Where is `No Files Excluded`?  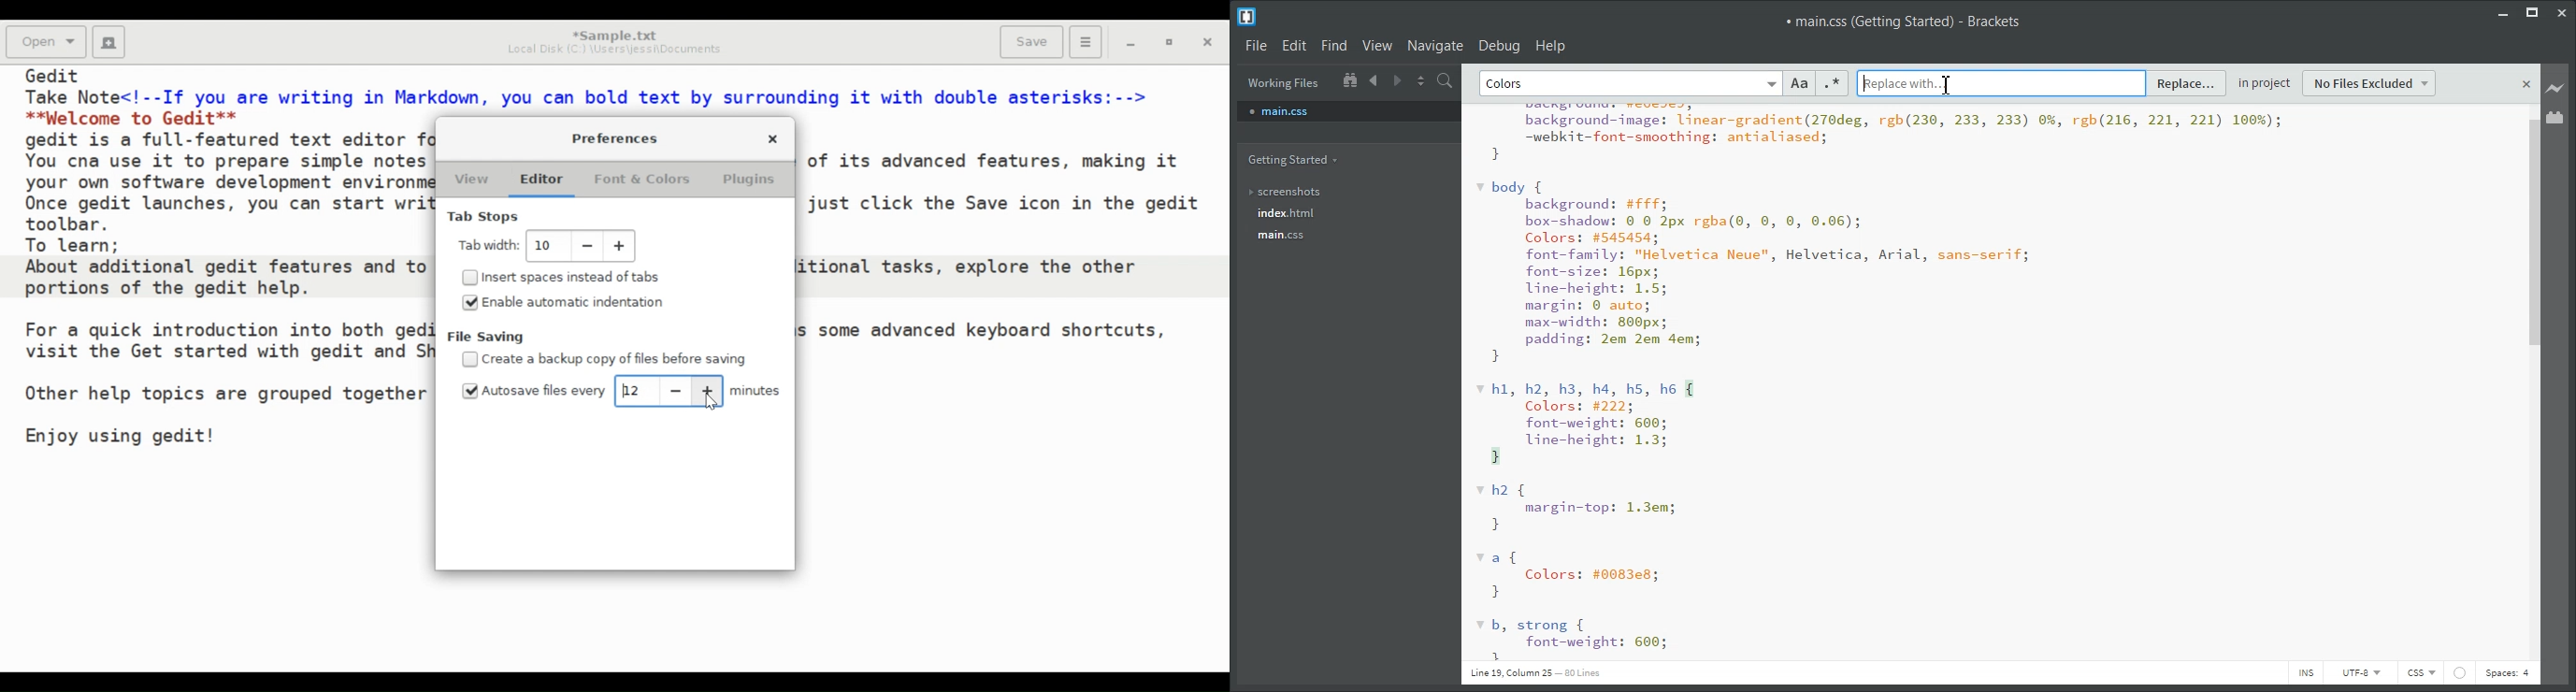
No Files Excluded is located at coordinates (2370, 83).